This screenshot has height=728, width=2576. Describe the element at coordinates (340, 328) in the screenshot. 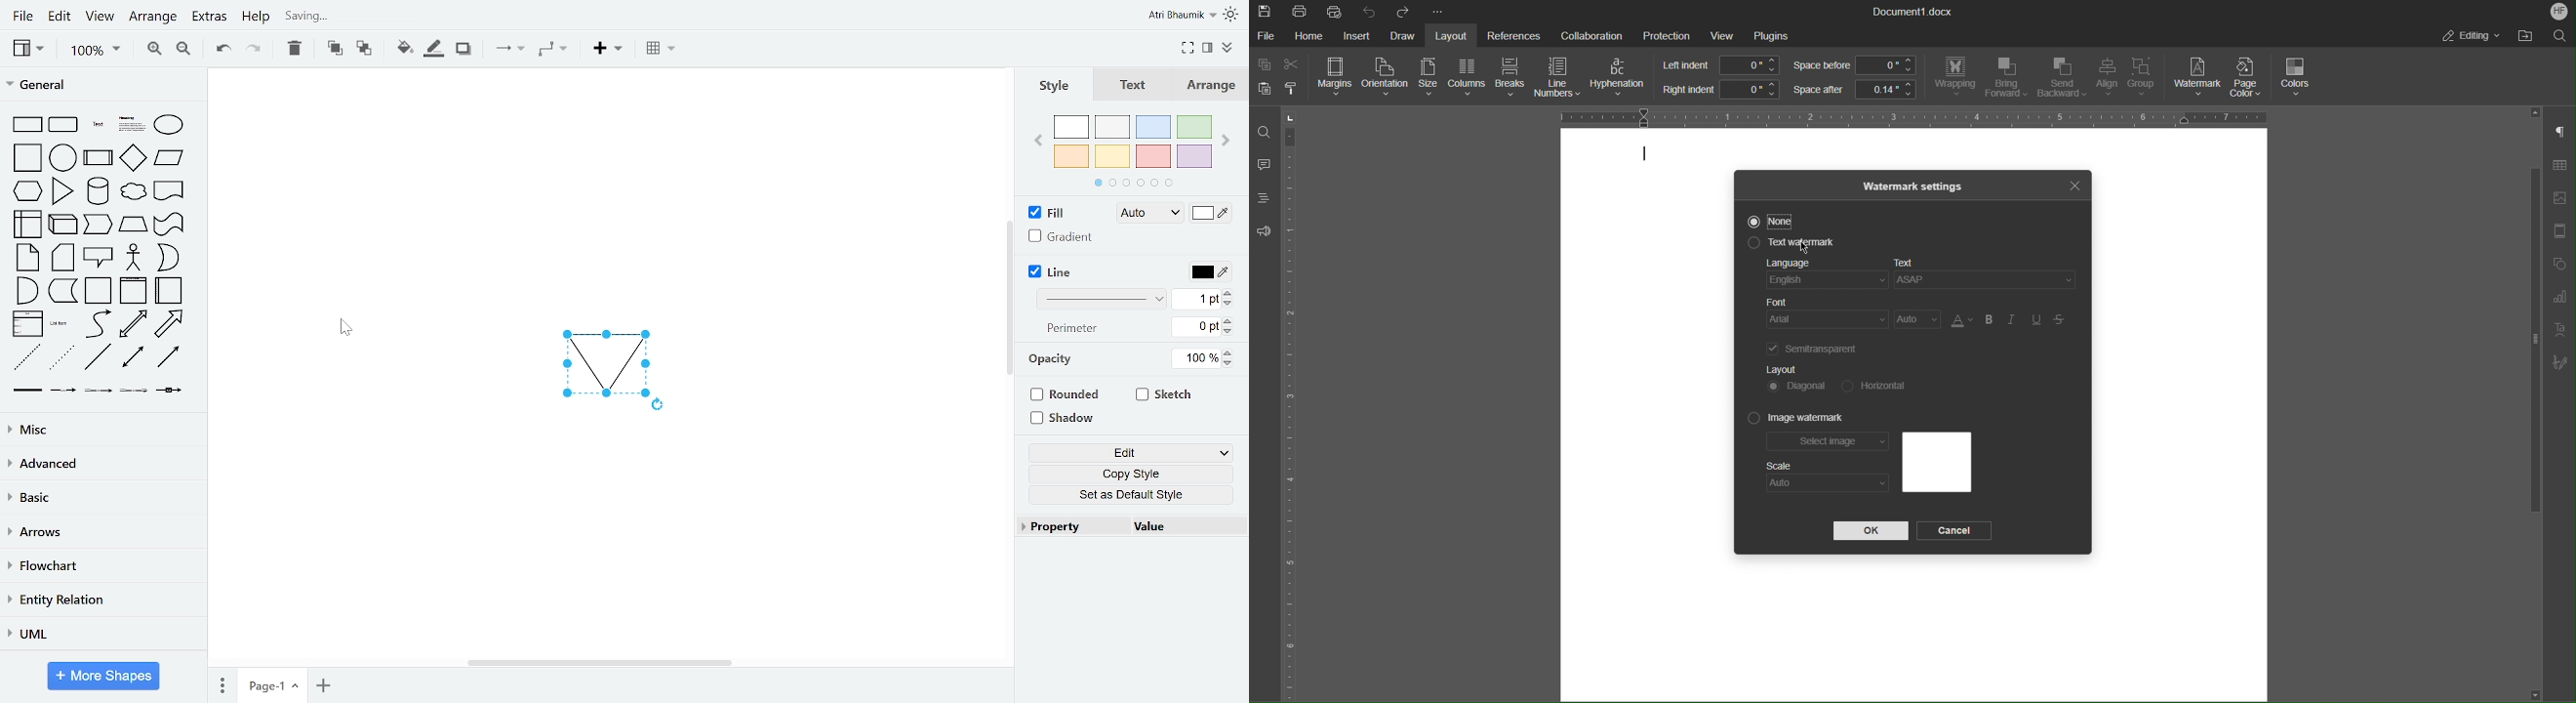

I see `Cursor` at that location.